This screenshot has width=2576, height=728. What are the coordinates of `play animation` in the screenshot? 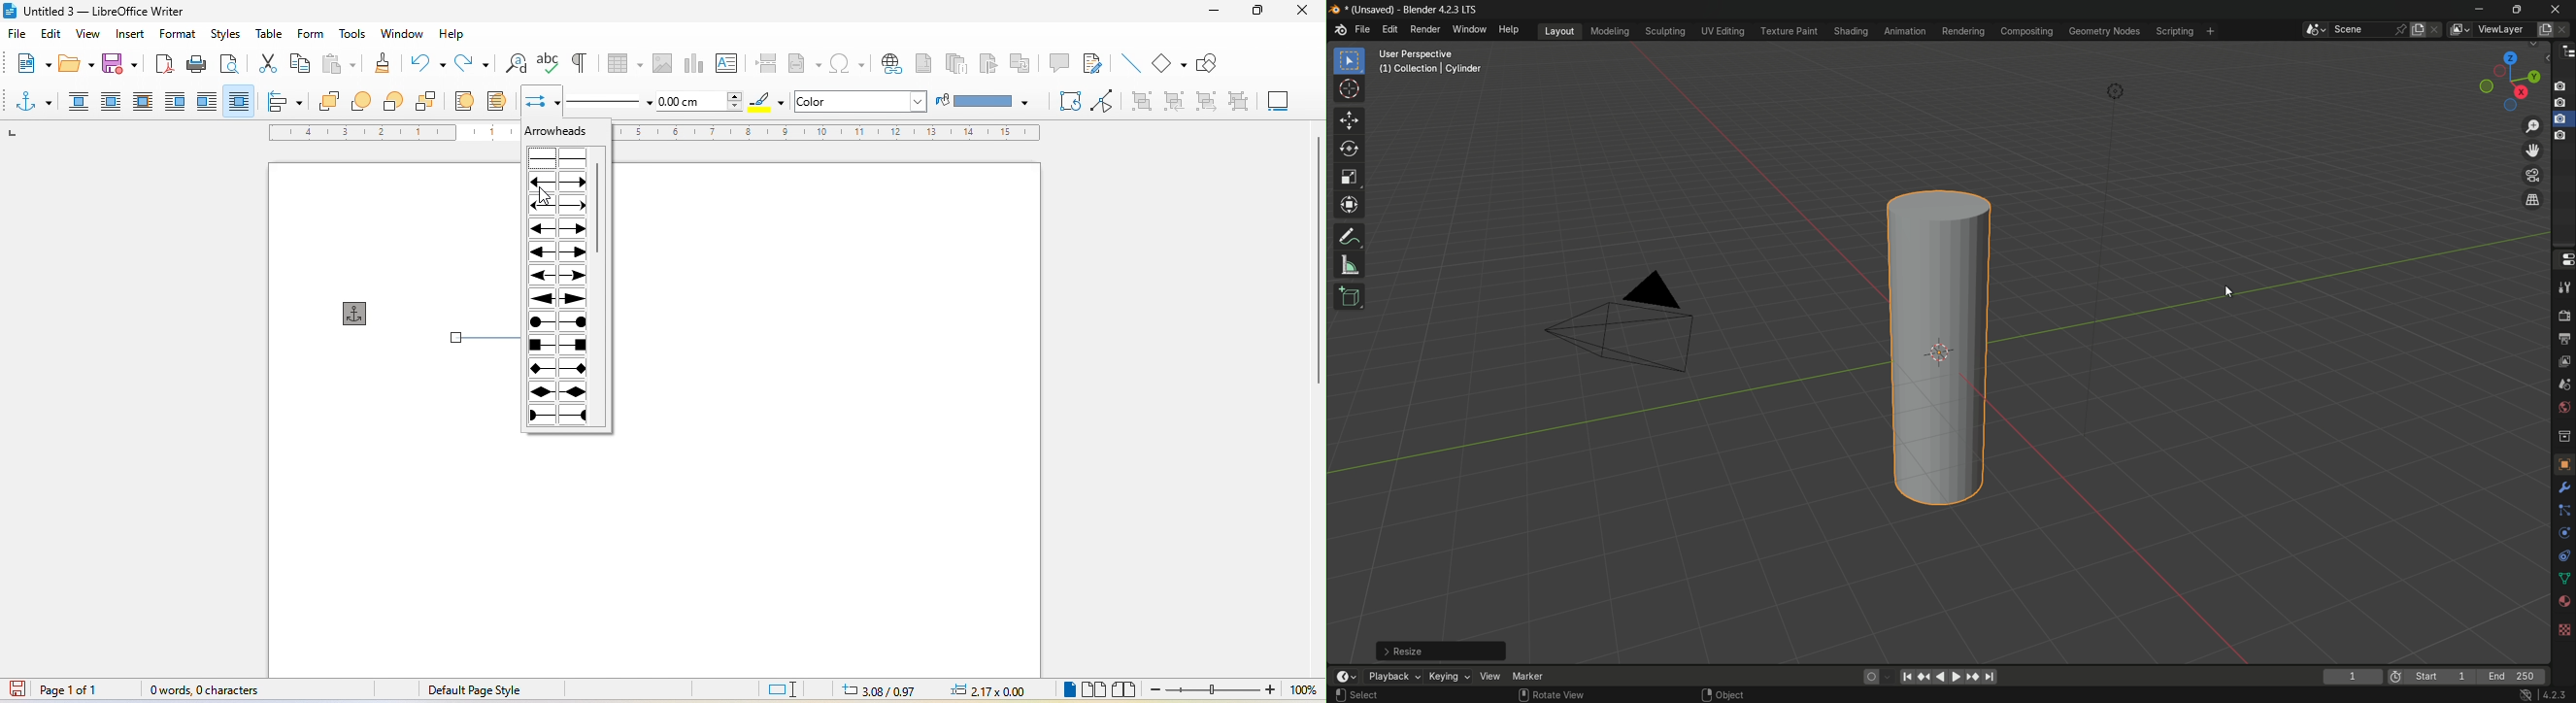 It's located at (1947, 676).